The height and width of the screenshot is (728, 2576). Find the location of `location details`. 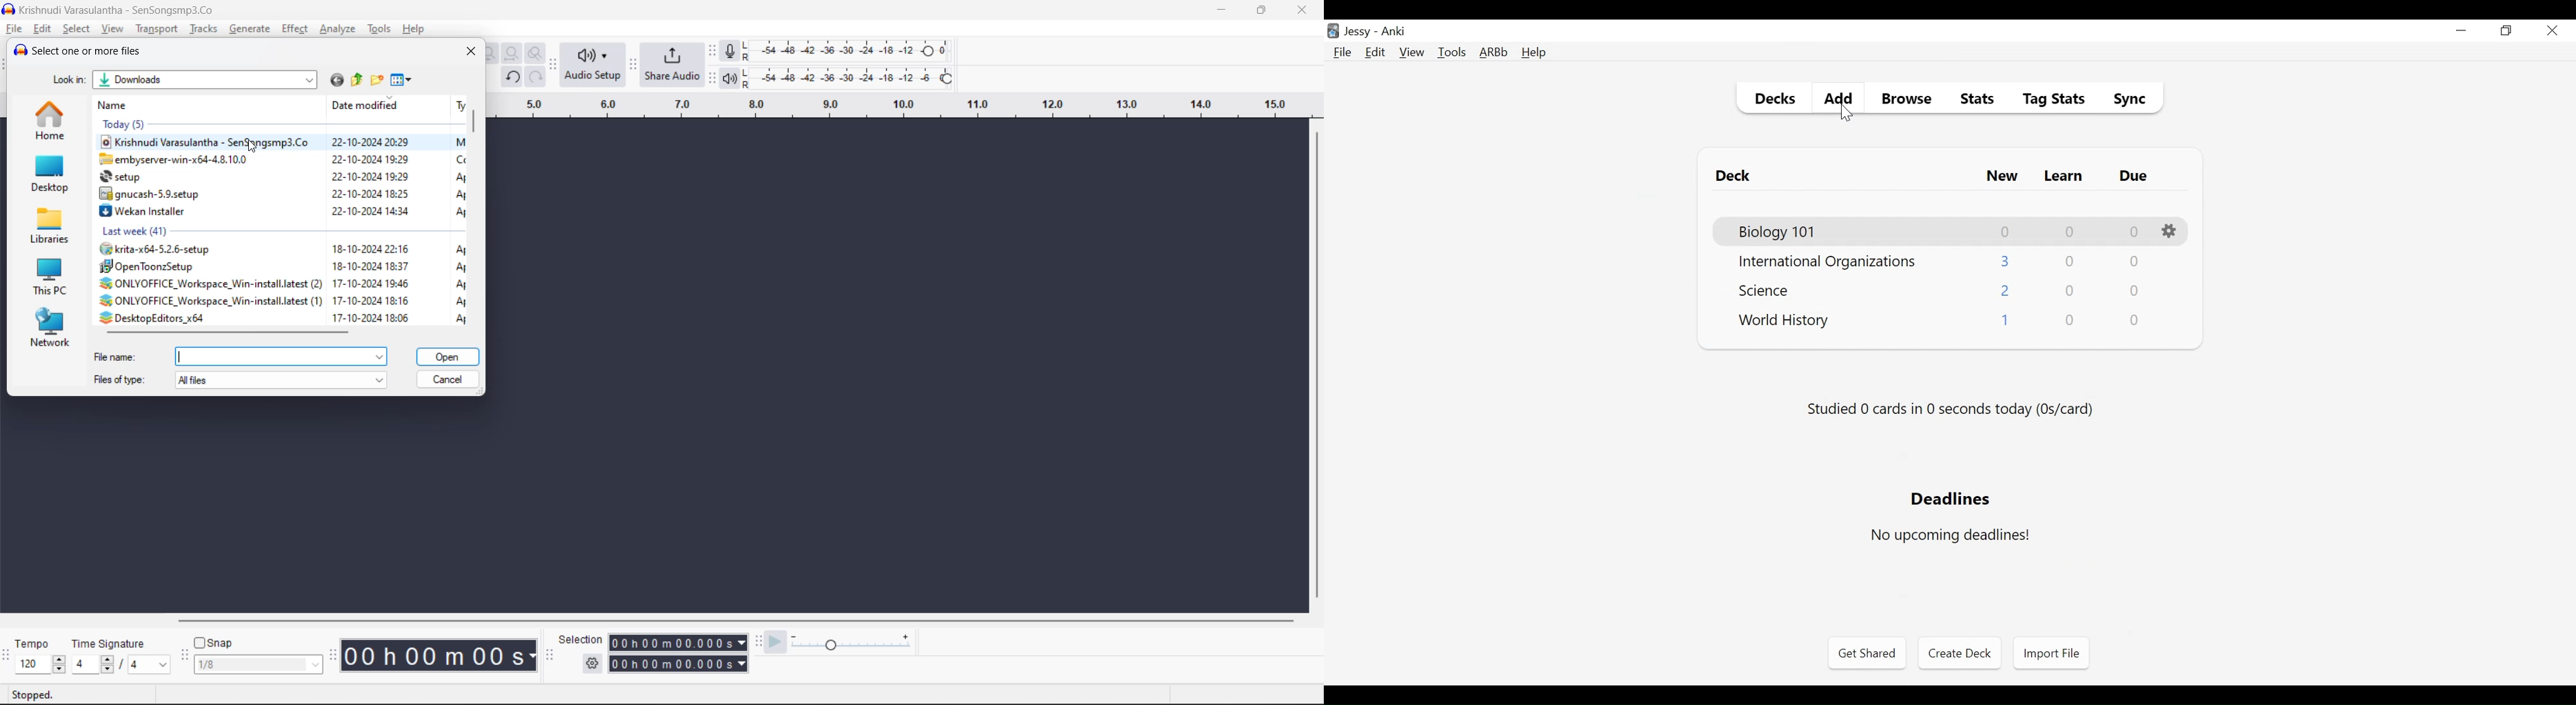

location details is located at coordinates (185, 82).